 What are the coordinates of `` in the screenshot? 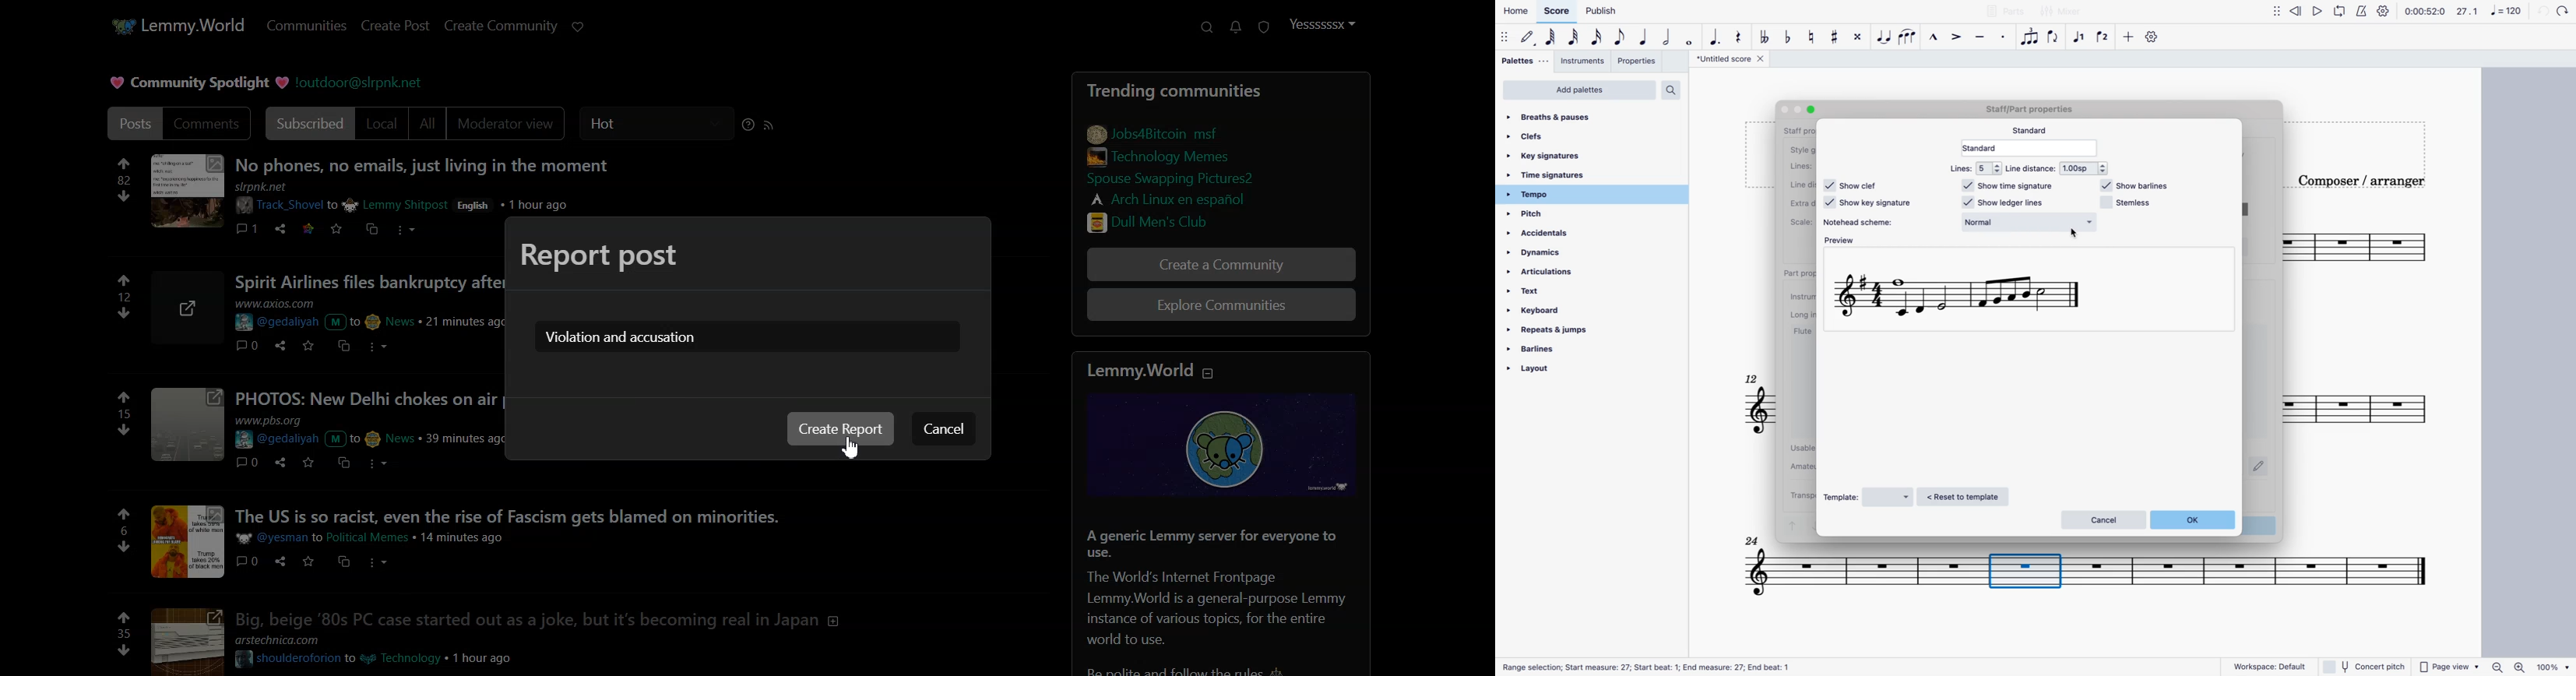 It's located at (1752, 540).